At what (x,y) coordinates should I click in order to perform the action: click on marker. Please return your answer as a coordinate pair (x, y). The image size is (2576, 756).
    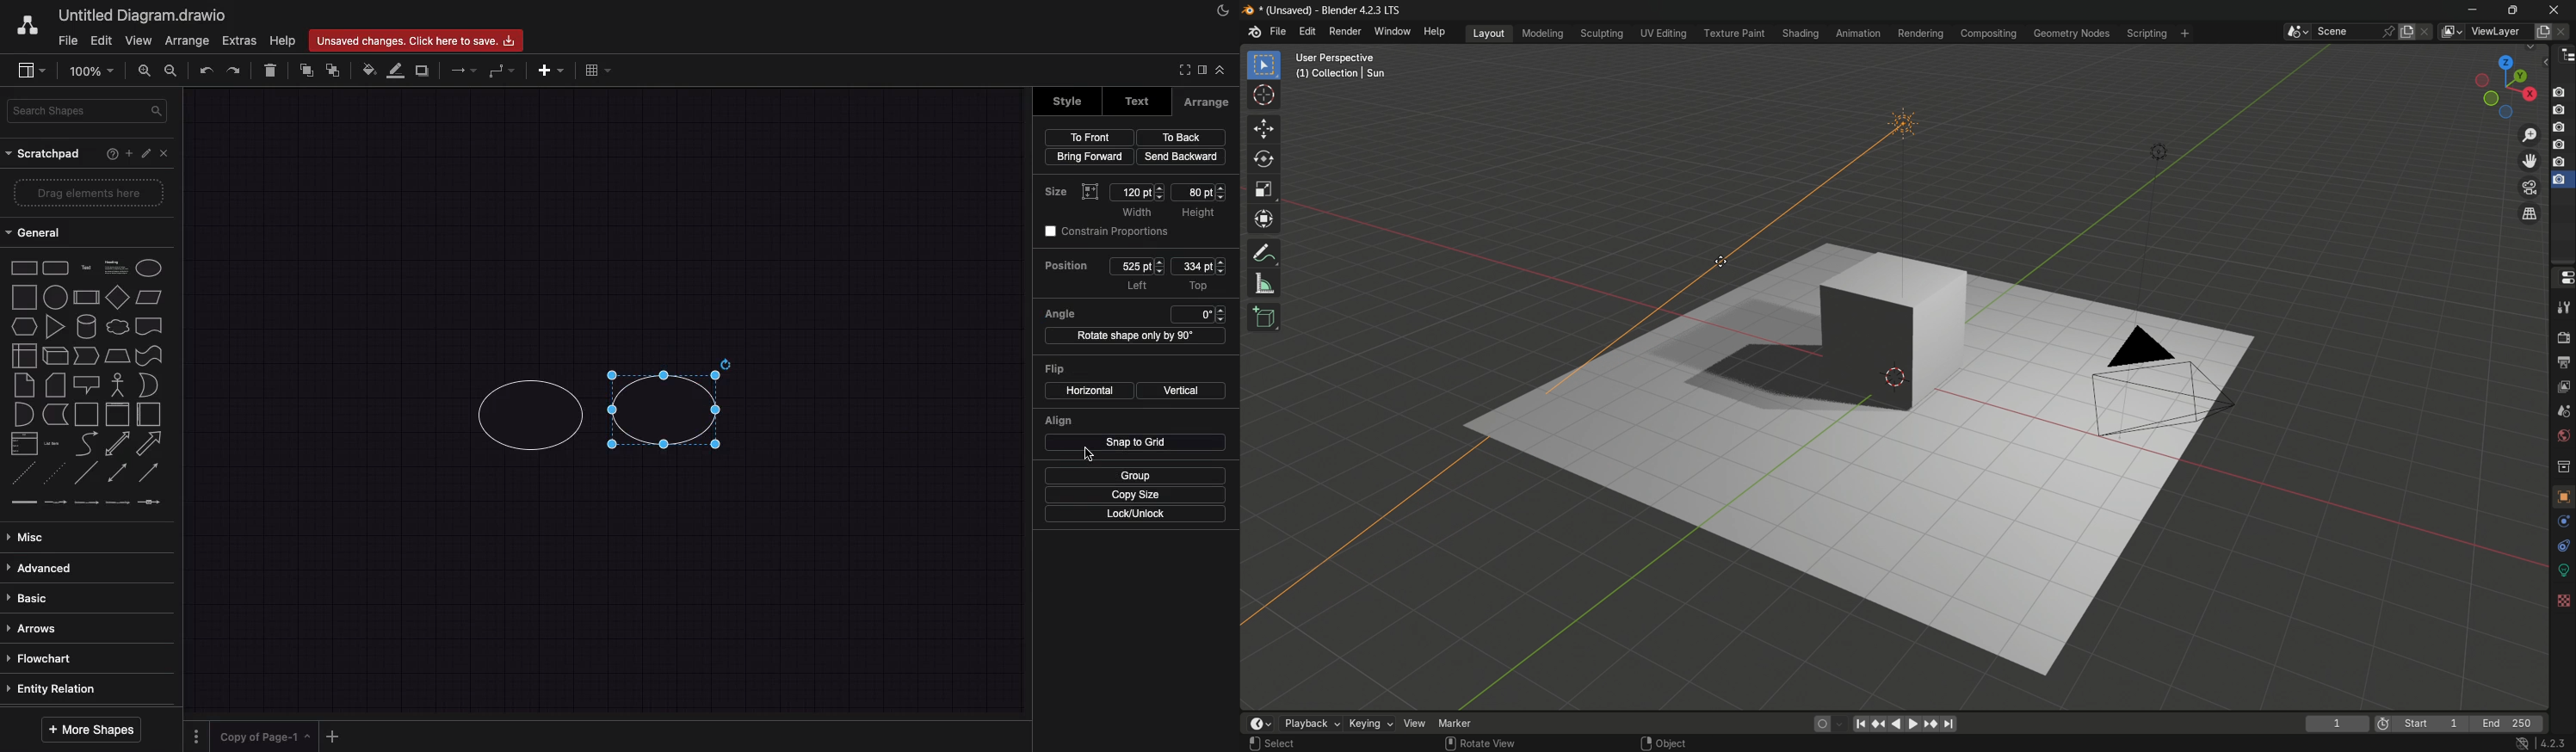
    Looking at the image, I should click on (1459, 723).